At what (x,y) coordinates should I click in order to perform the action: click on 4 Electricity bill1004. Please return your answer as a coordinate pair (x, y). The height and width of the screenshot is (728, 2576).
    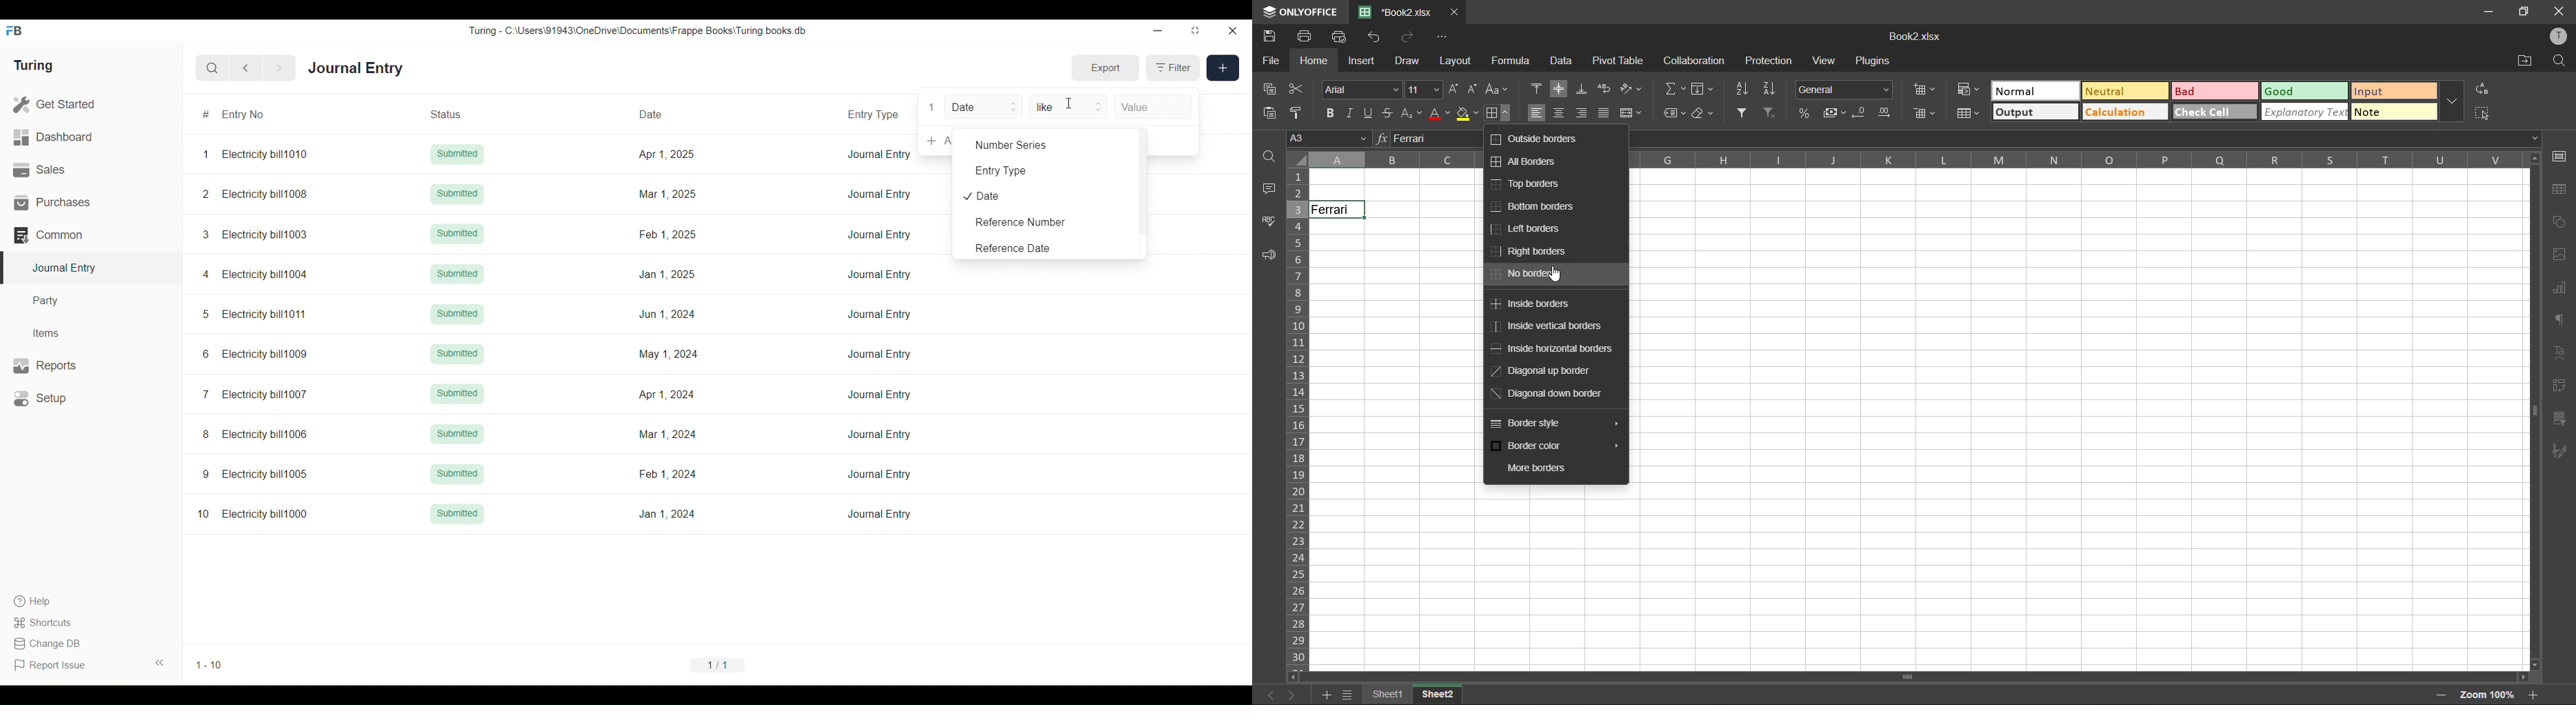
    Looking at the image, I should click on (256, 274).